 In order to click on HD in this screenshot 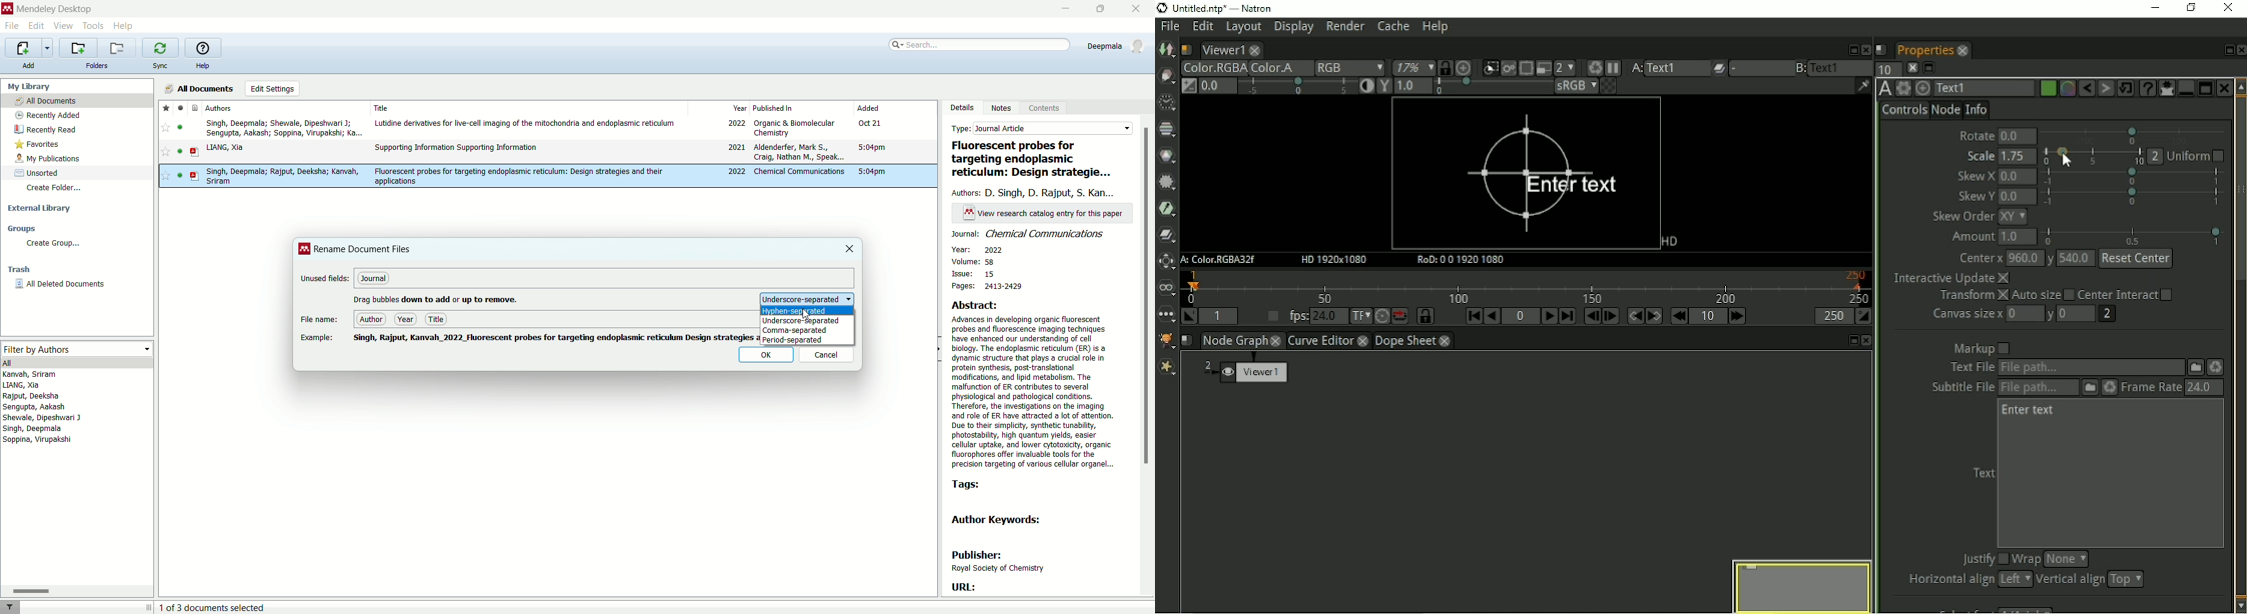, I will do `click(1334, 259)`.